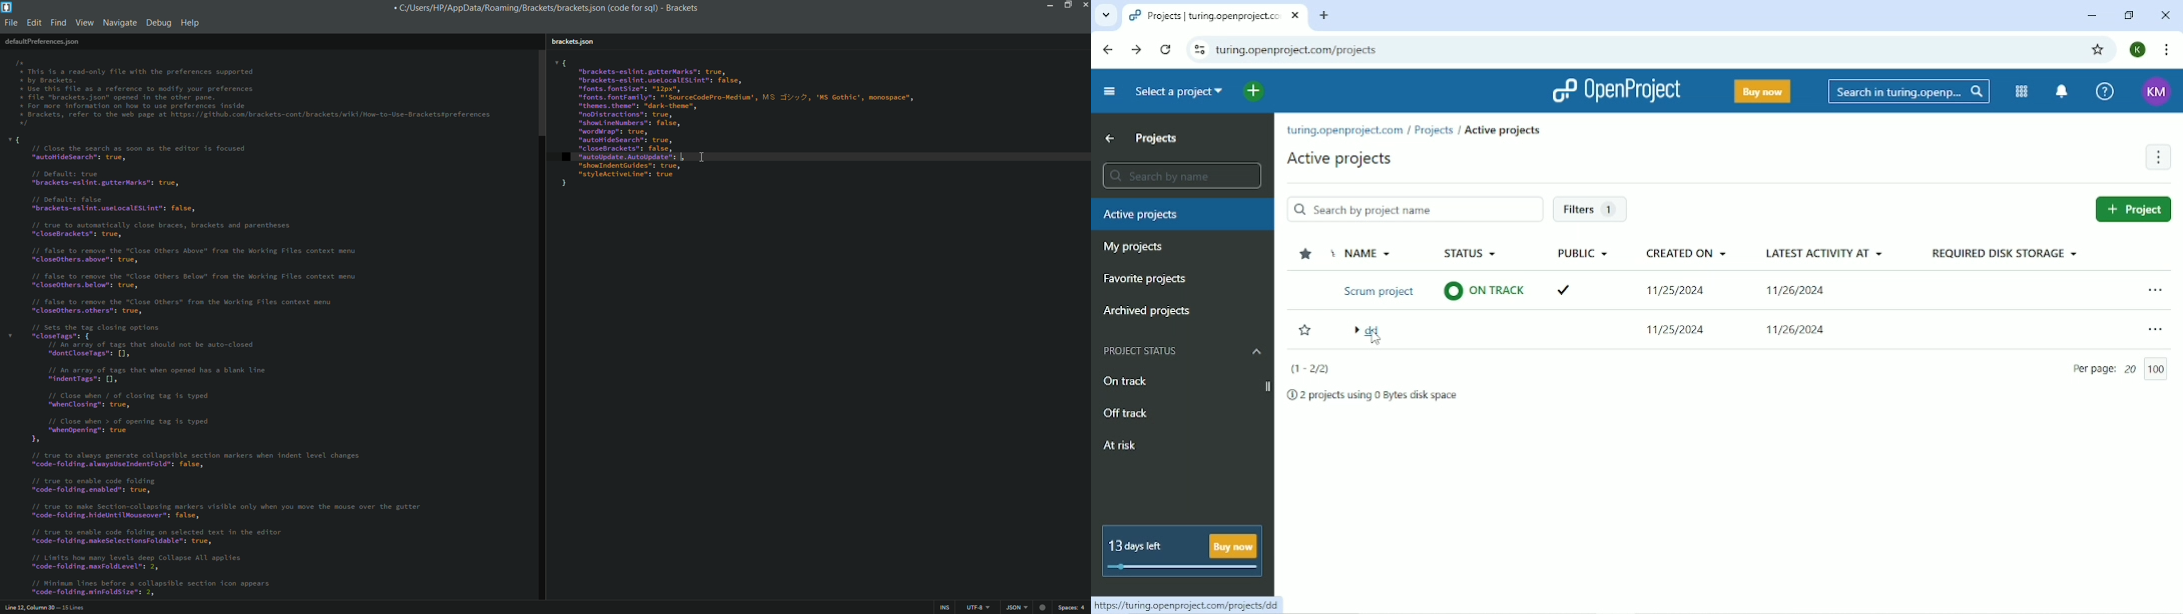 Image resolution: width=2184 pixels, height=616 pixels. Describe the element at coordinates (255, 367) in the screenshot. I see `v{
// Close the search as soon as the editor is focused
“autoHidesearch": true,
// Default: true
“brackets-eslint.gutterMarks": true,
// Default: false
"brackets-eslint.useLocalesLint": false,
// true to automatically close braces, brackets and parentheses
"closeBrackets": true,
// false to remove the "Close Others Above" from the Working Files context menu
"closeothers.above": true,
// false to remove the "Close Others Below" from the Working Files context menu
"closeothers.below": true,
// false to remove the "Close Others" from the Working Files context menu
"closeOthers. others": true,
/1 sets the tag closing options
* “closeTags": {
// An array of tags that should not be auto-closed
"dontCloseTags": [1,
// An array of tags that when opened has a blank line
"indentTags": [1,
// Close when / of closing tag is typed
"whenClosing": true,
// Close when > of opening tag is typed
"whenOpening": true
by
// true to always generate collapsible section markers when indent level changes
"code-folding.alwaysUseIndentFold": false,
// true to enable code folding
"code-folding.enabled": true,
// true to make Section-collapsing markers visible only when you move the mouse over the gutter
"code-folding.hideuntilMouseover®: false,
// true to enable code folding on selected text in the editor
"code-folding.makeselectionsFoldable": true,
// Limits how many levels deep Collapse ALL applies
"code-folding.maxFoldLevel™: 2,
// Minimum Lines before a collapsible section icon appears
“code-folding.minFoldsize": 2,` at that location.